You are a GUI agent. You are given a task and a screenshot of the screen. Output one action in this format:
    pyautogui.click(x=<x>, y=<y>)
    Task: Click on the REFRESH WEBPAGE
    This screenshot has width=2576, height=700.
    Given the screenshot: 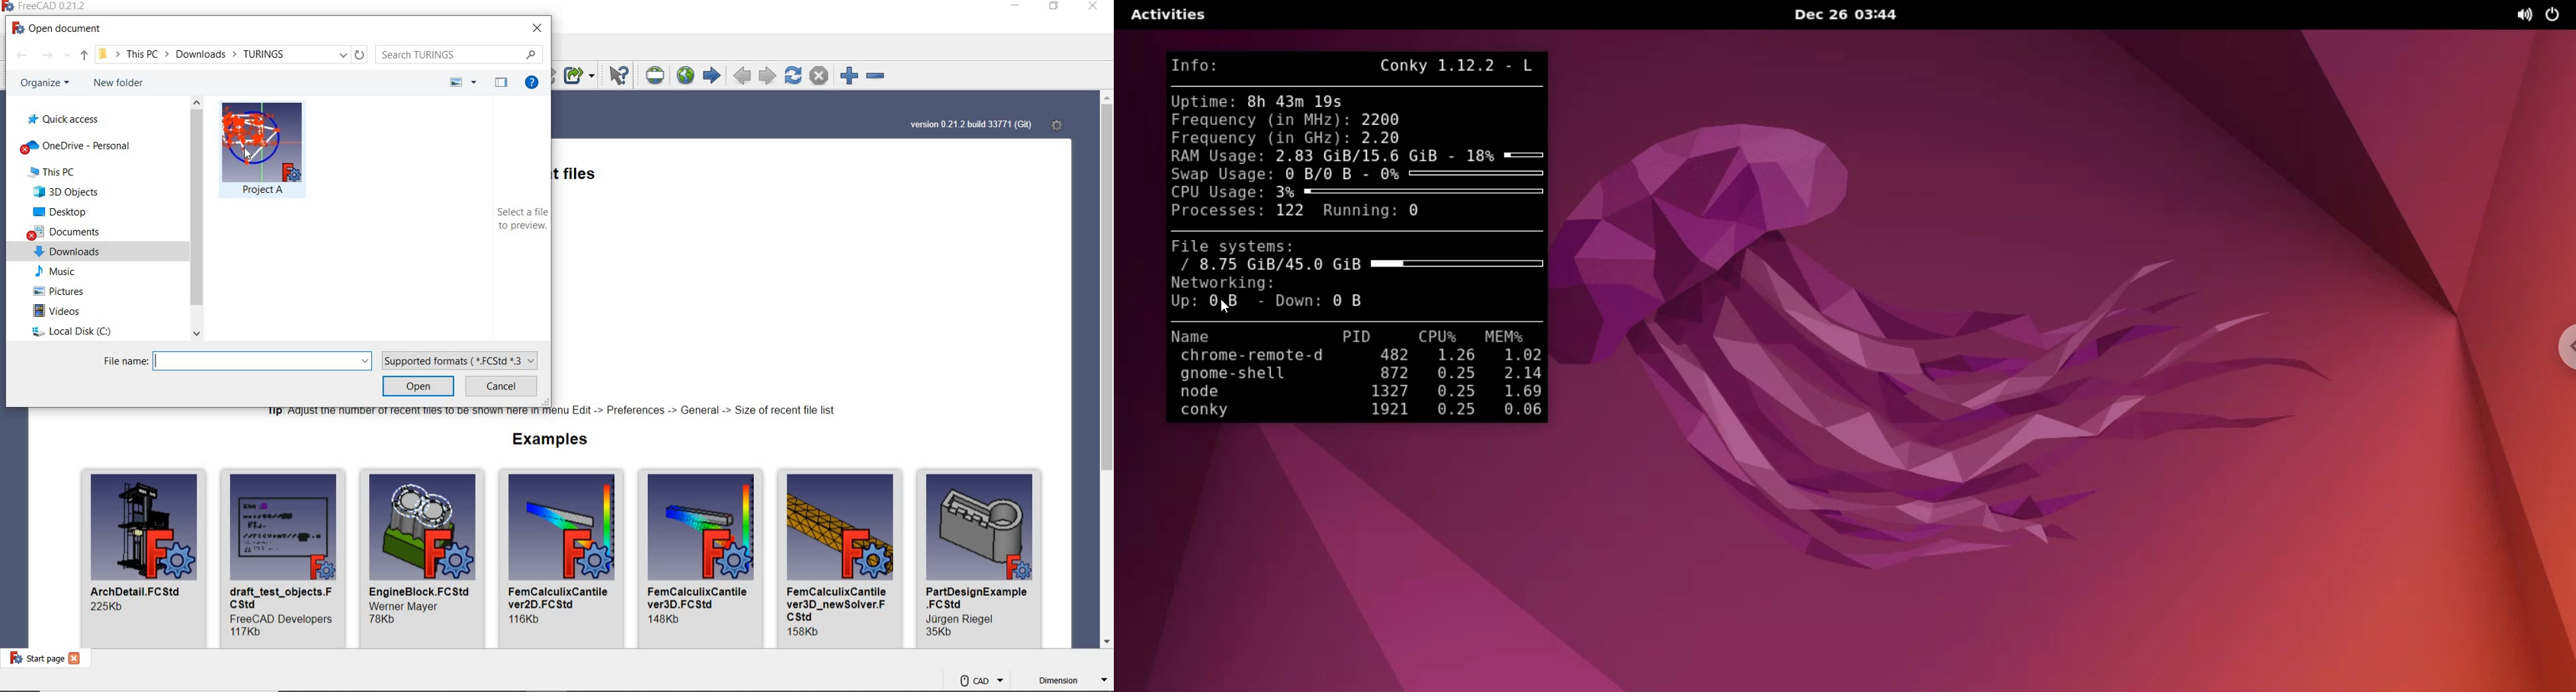 What is the action you would take?
    pyautogui.click(x=792, y=74)
    